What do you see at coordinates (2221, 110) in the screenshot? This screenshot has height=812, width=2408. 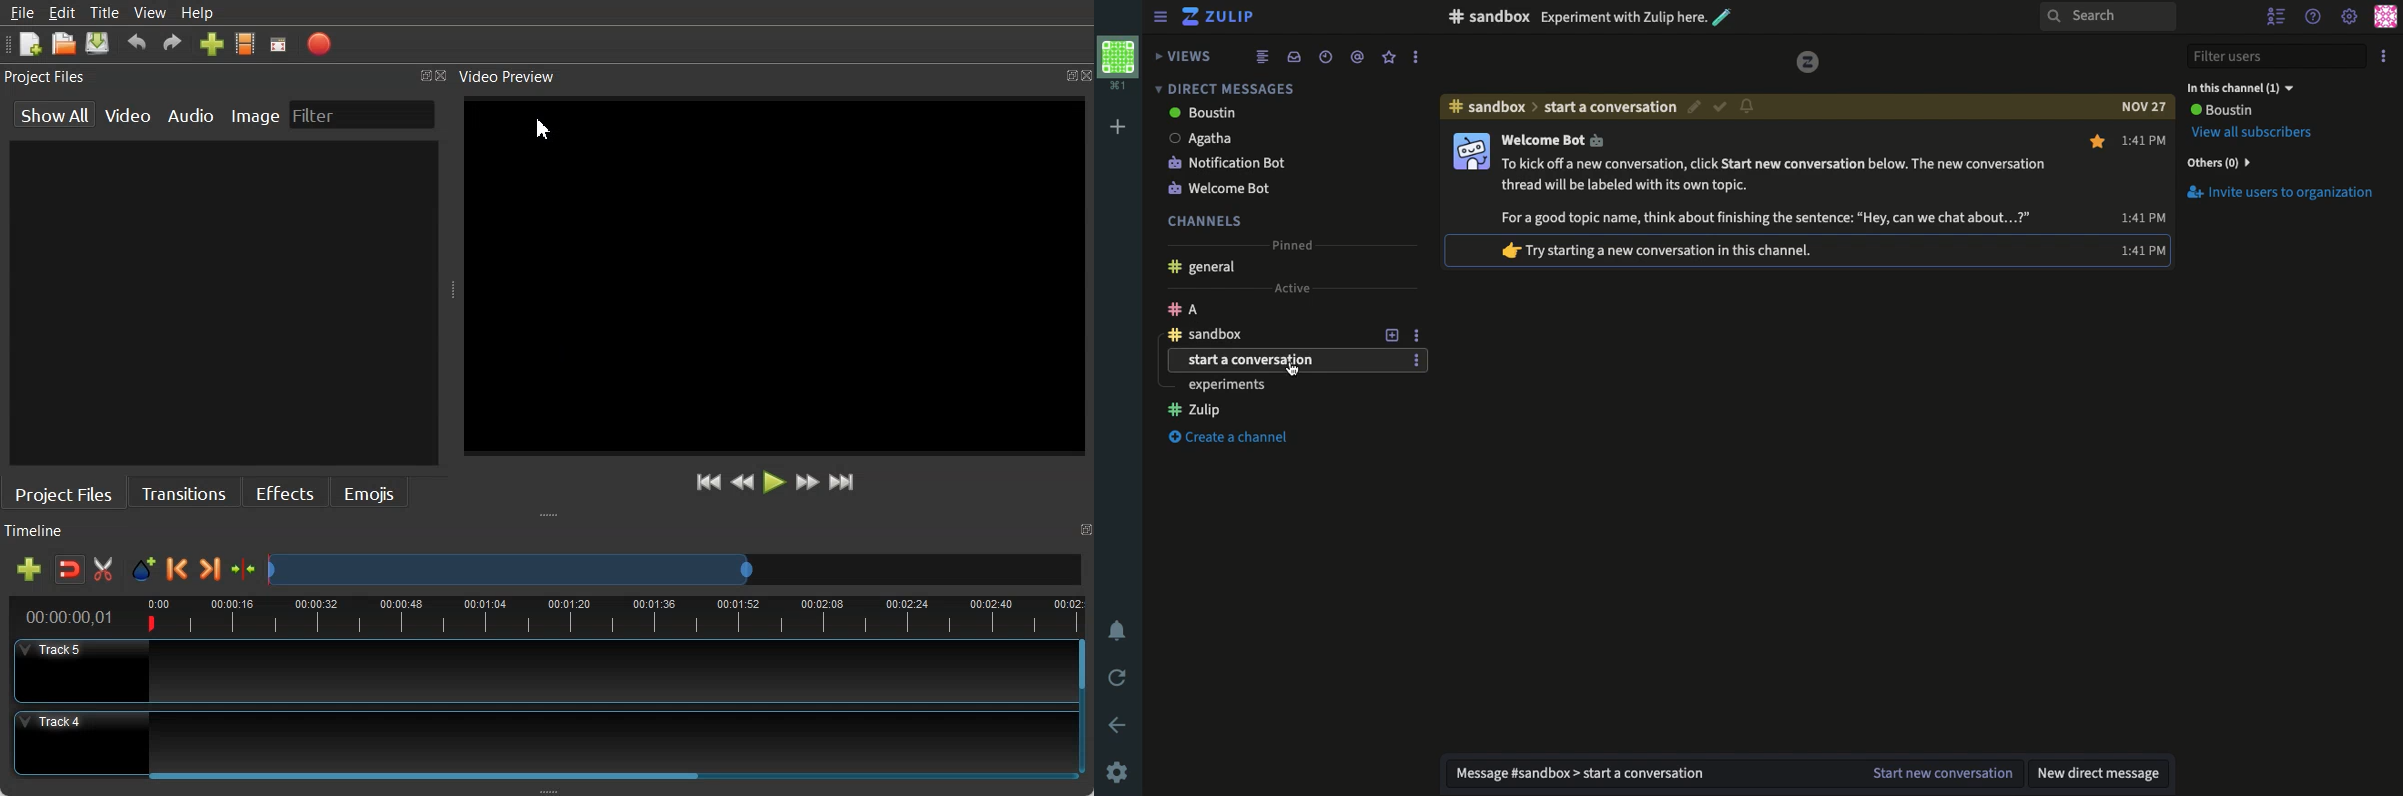 I see `User` at bounding box center [2221, 110].